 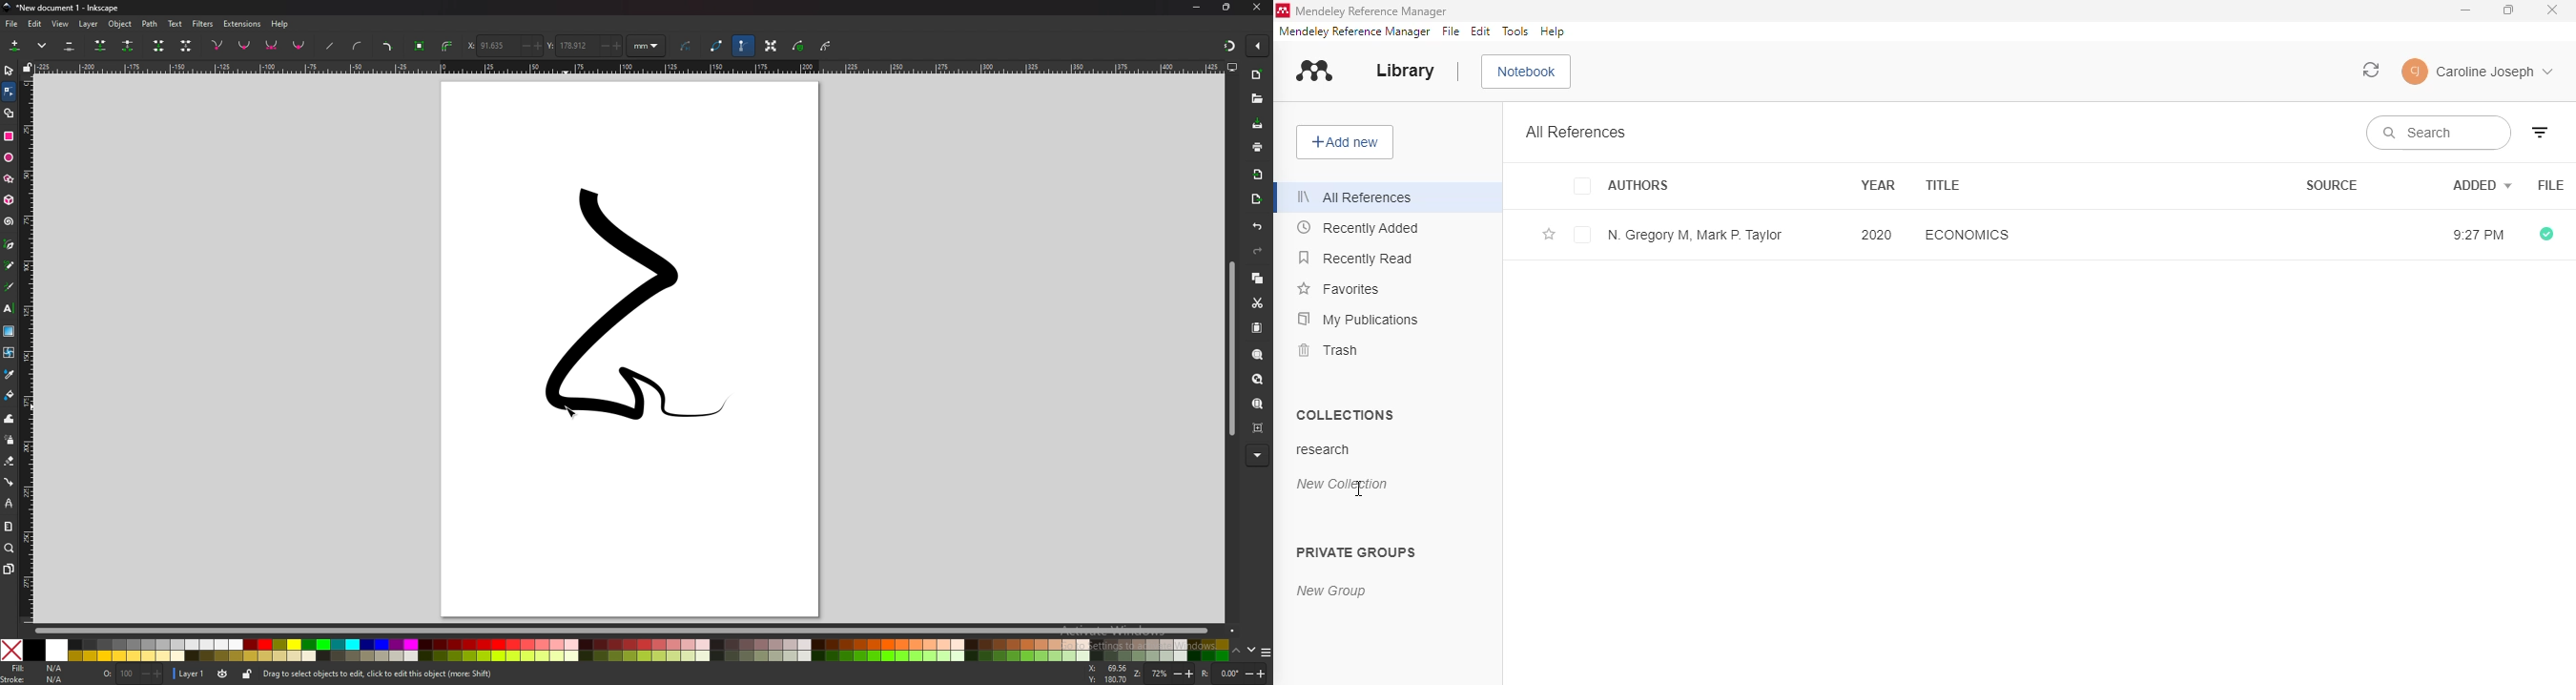 I want to click on text, so click(x=9, y=309).